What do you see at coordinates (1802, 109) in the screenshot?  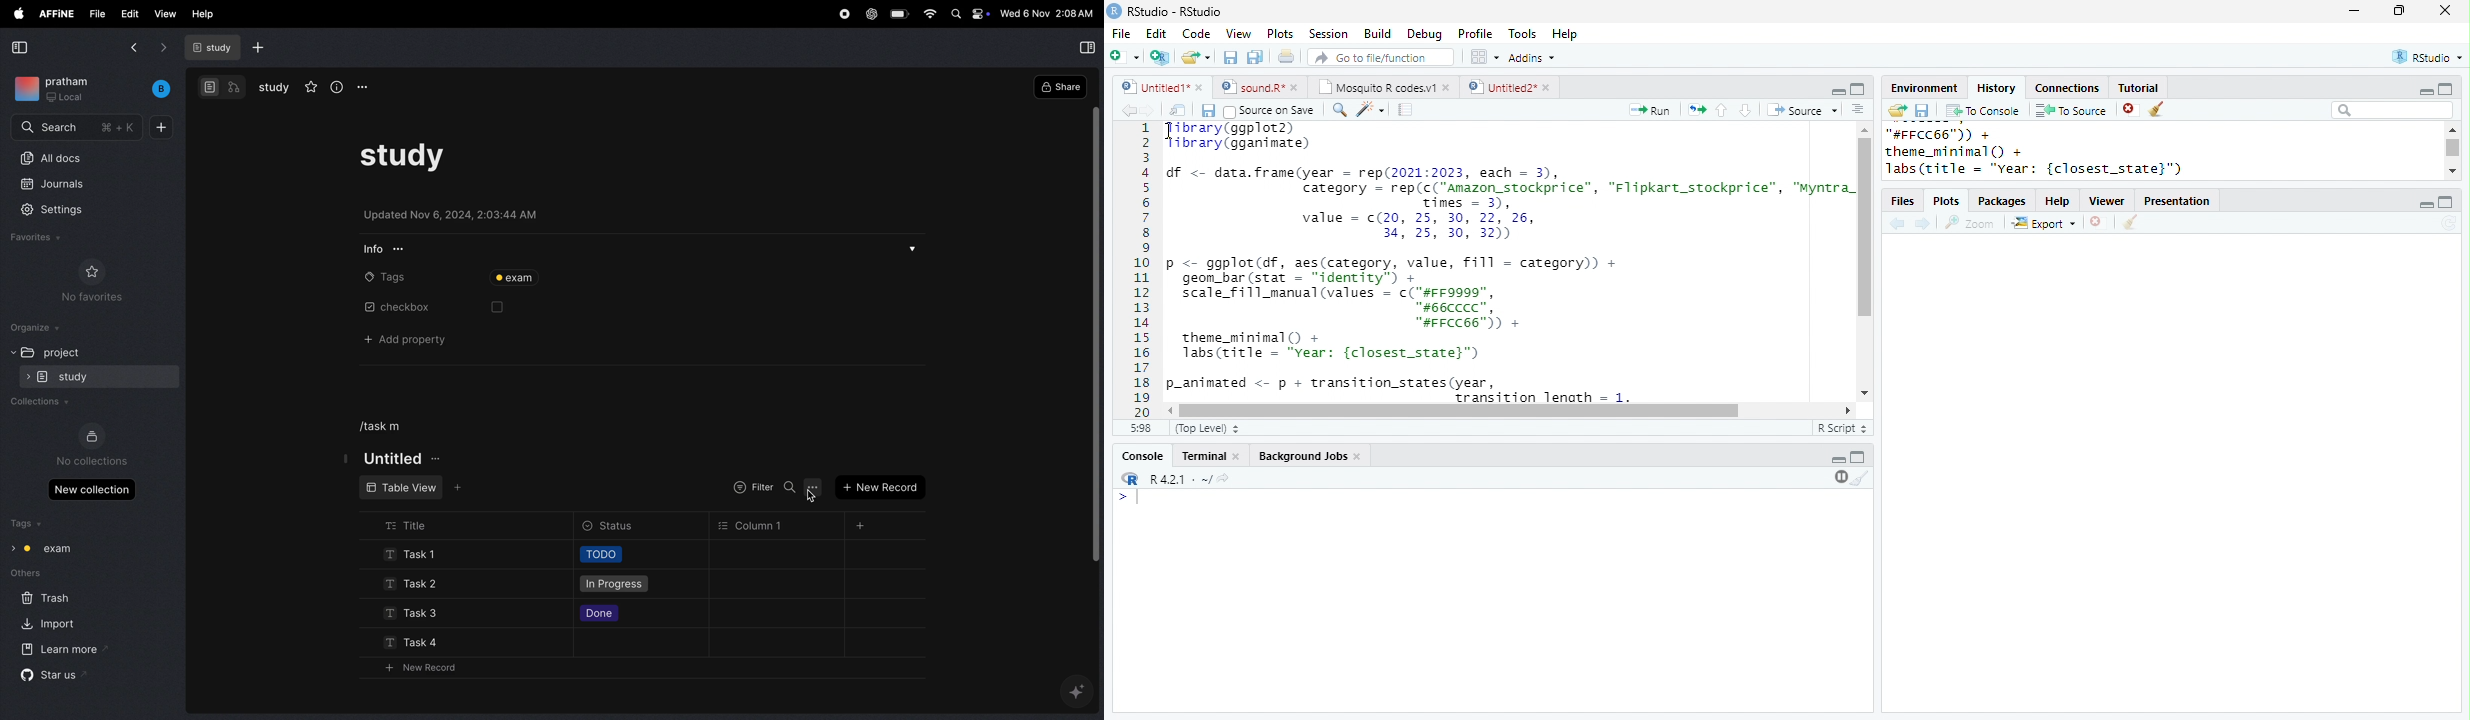 I see `Source` at bounding box center [1802, 109].